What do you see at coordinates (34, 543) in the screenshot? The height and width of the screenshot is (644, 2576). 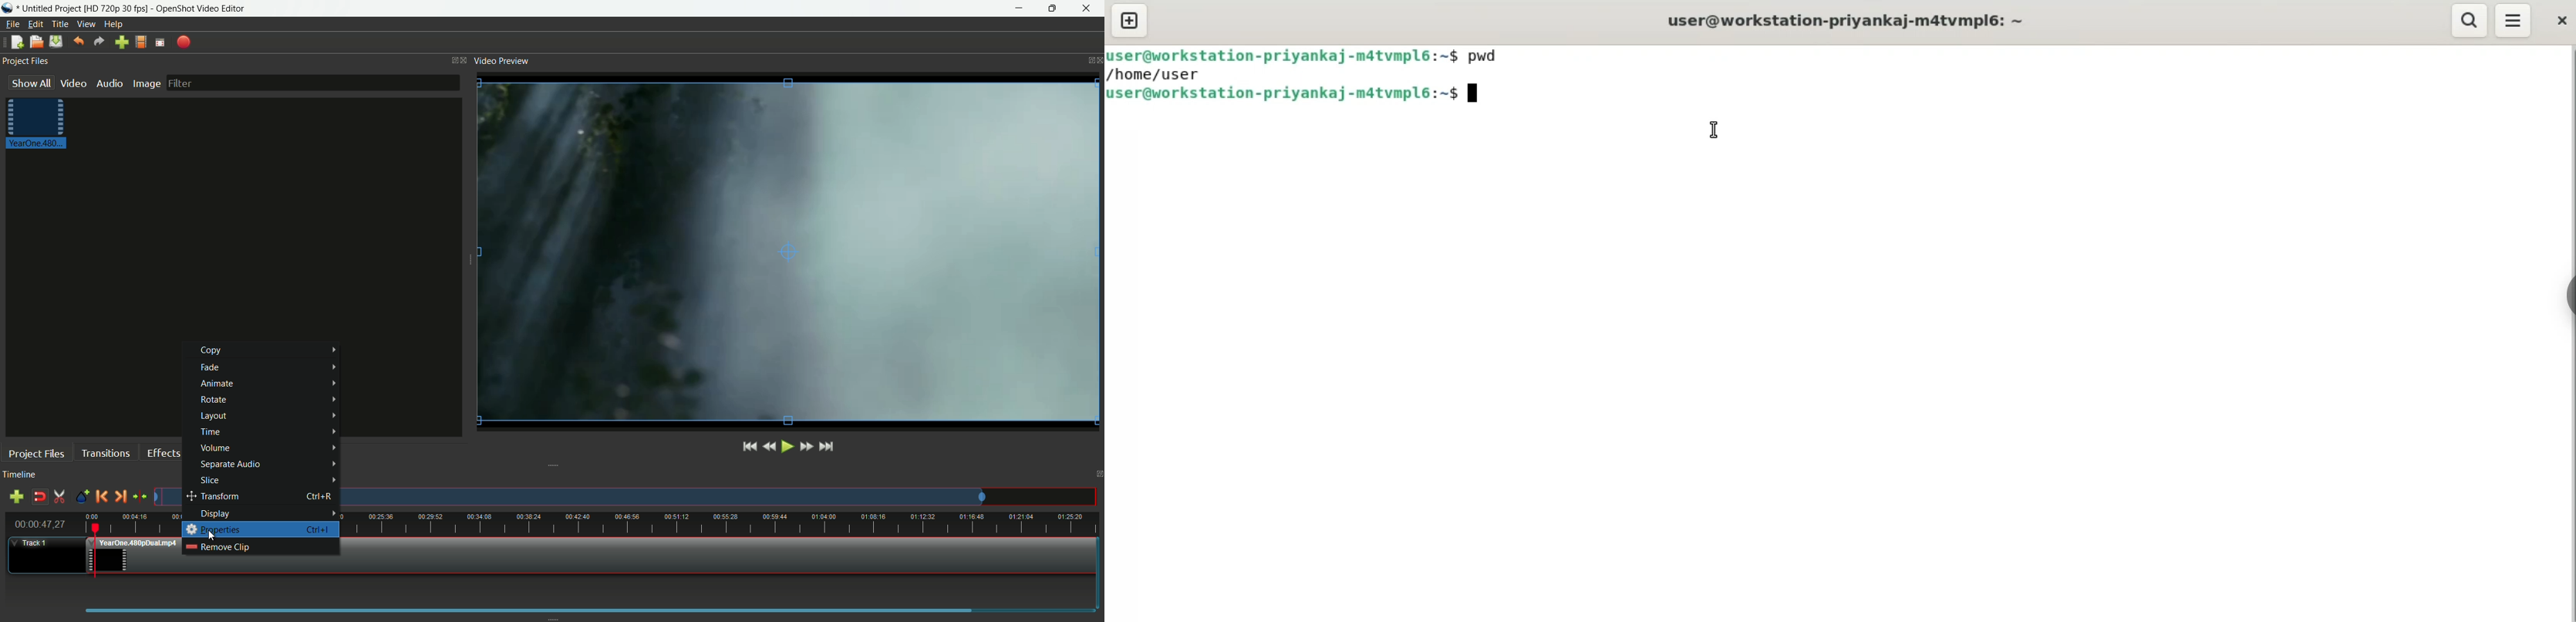 I see `track 1` at bounding box center [34, 543].